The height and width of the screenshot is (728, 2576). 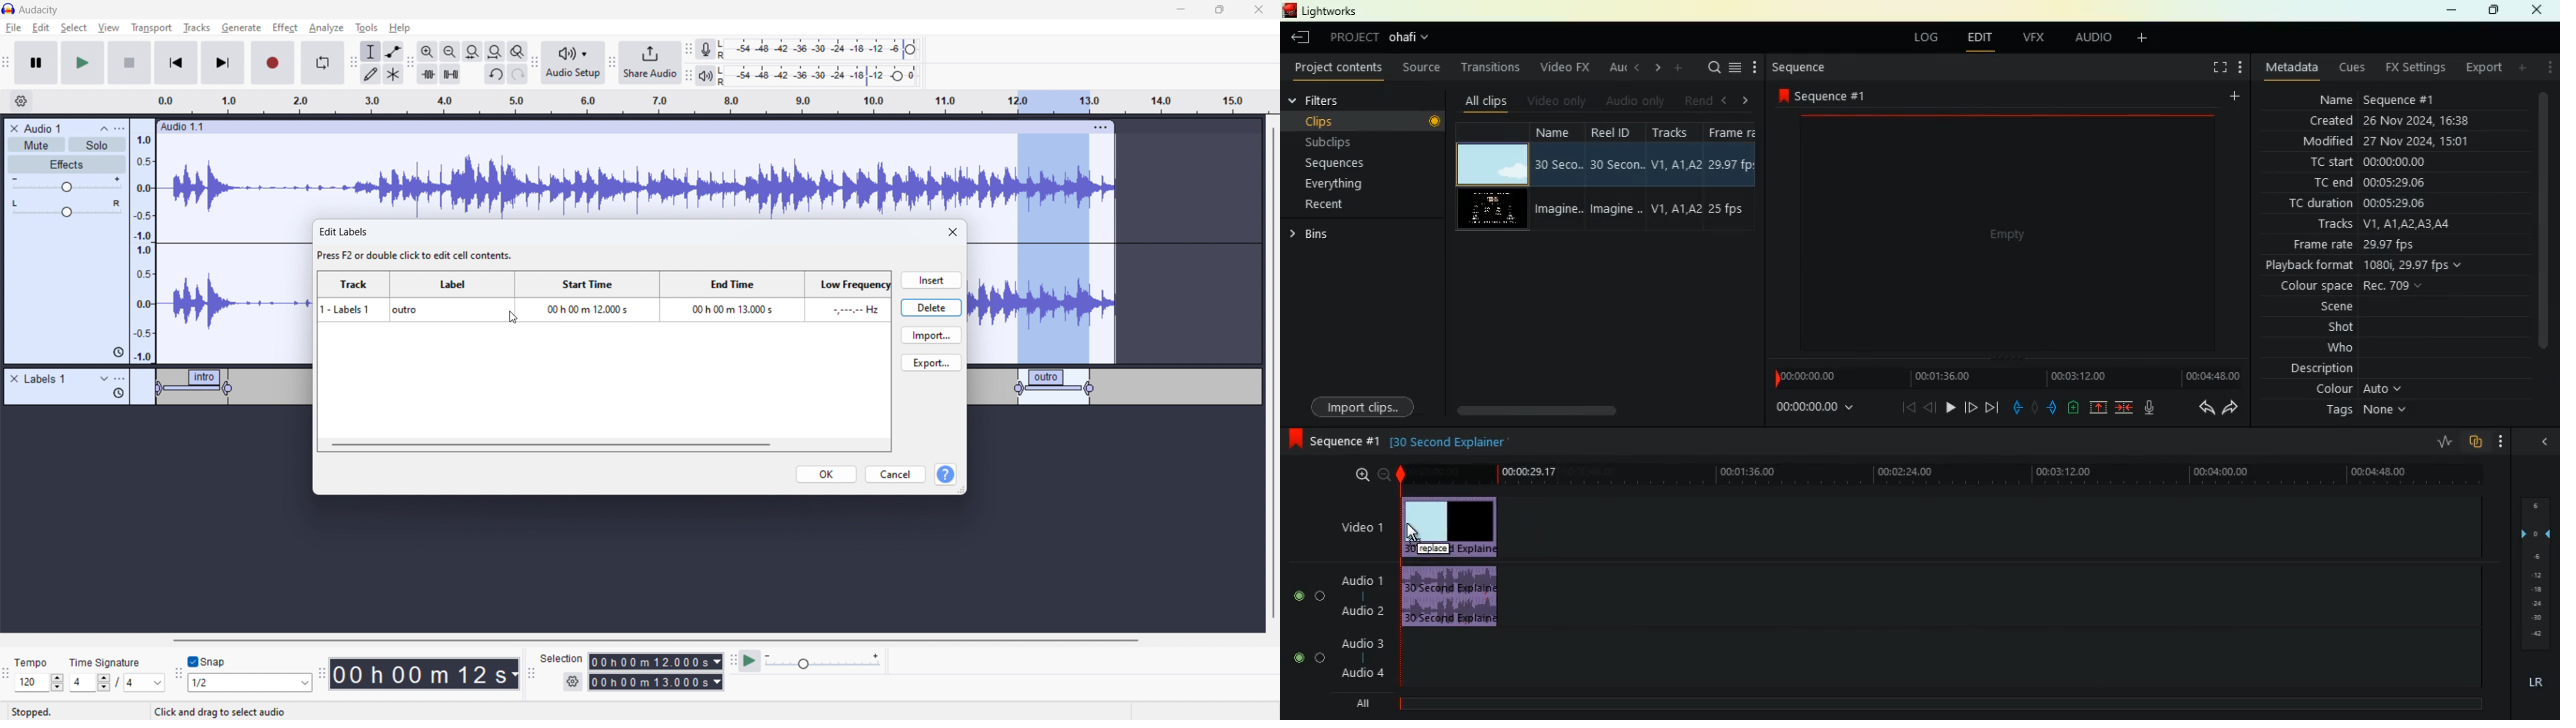 What do you see at coordinates (1361, 615) in the screenshot?
I see `audio 2` at bounding box center [1361, 615].